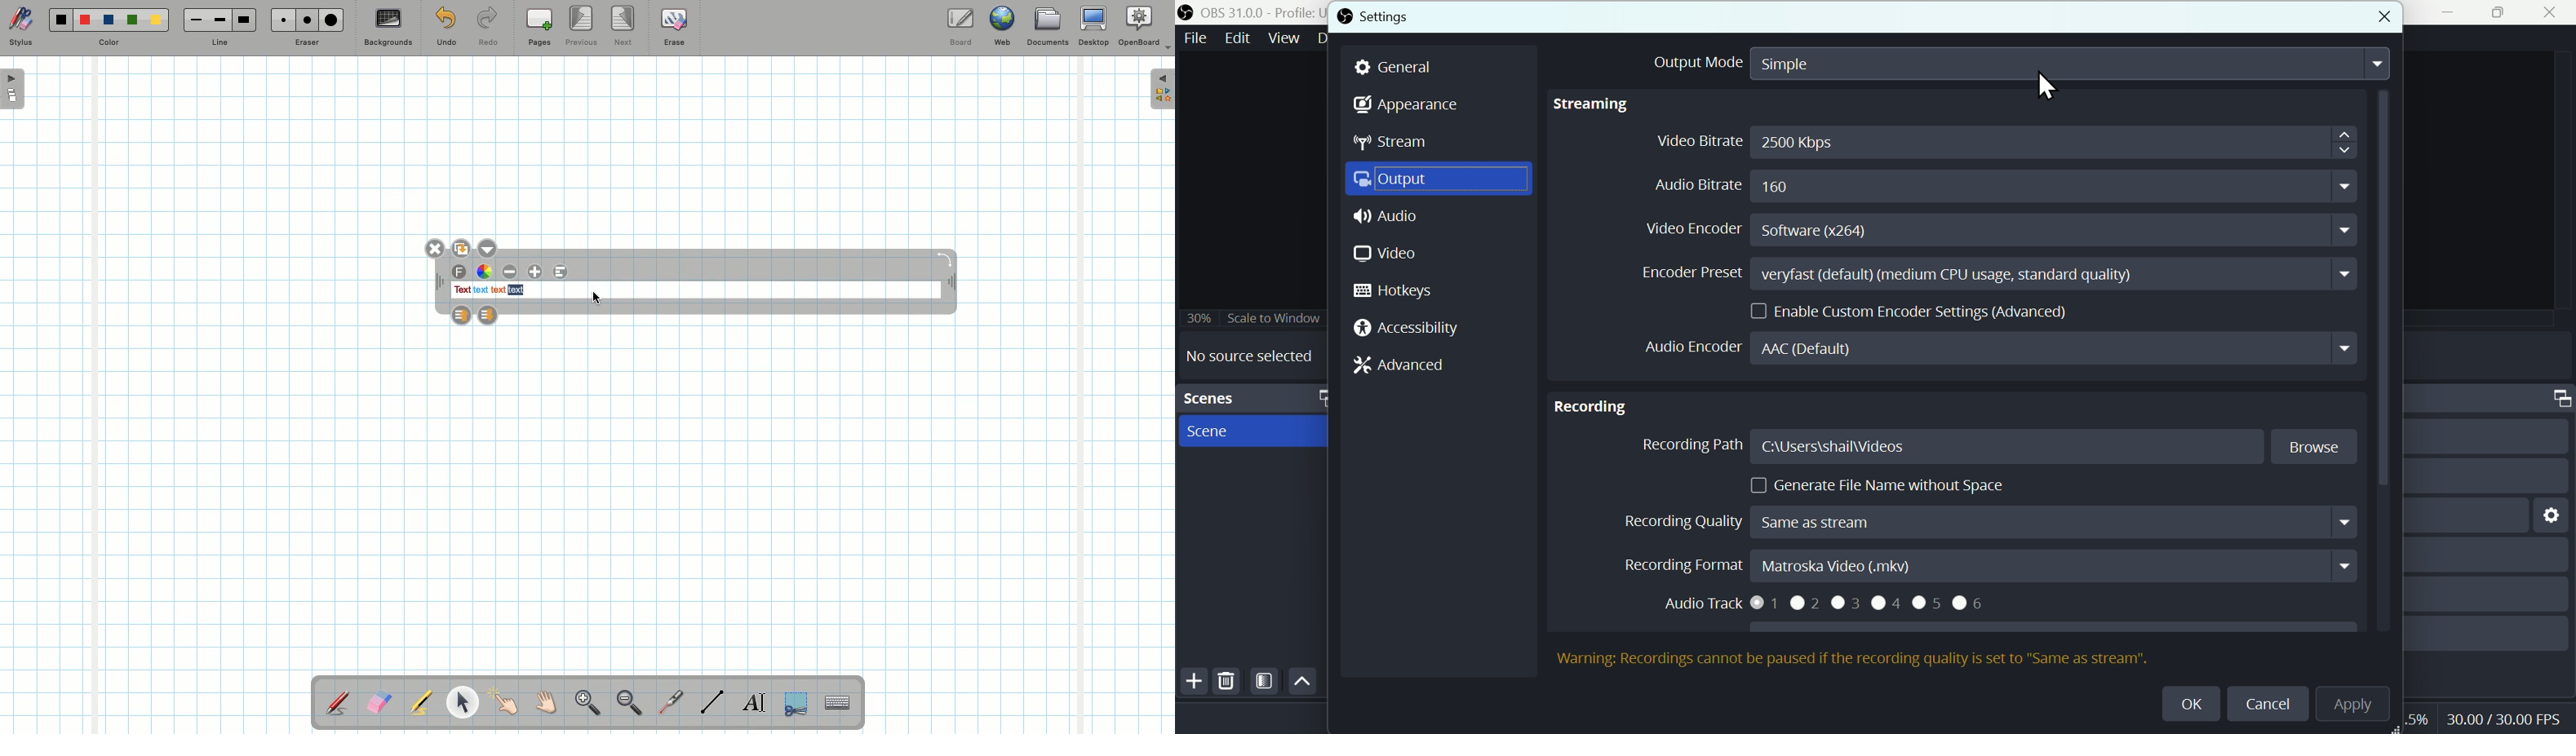 The width and height of the screenshot is (2576, 756). I want to click on Filter, so click(1265, 681).